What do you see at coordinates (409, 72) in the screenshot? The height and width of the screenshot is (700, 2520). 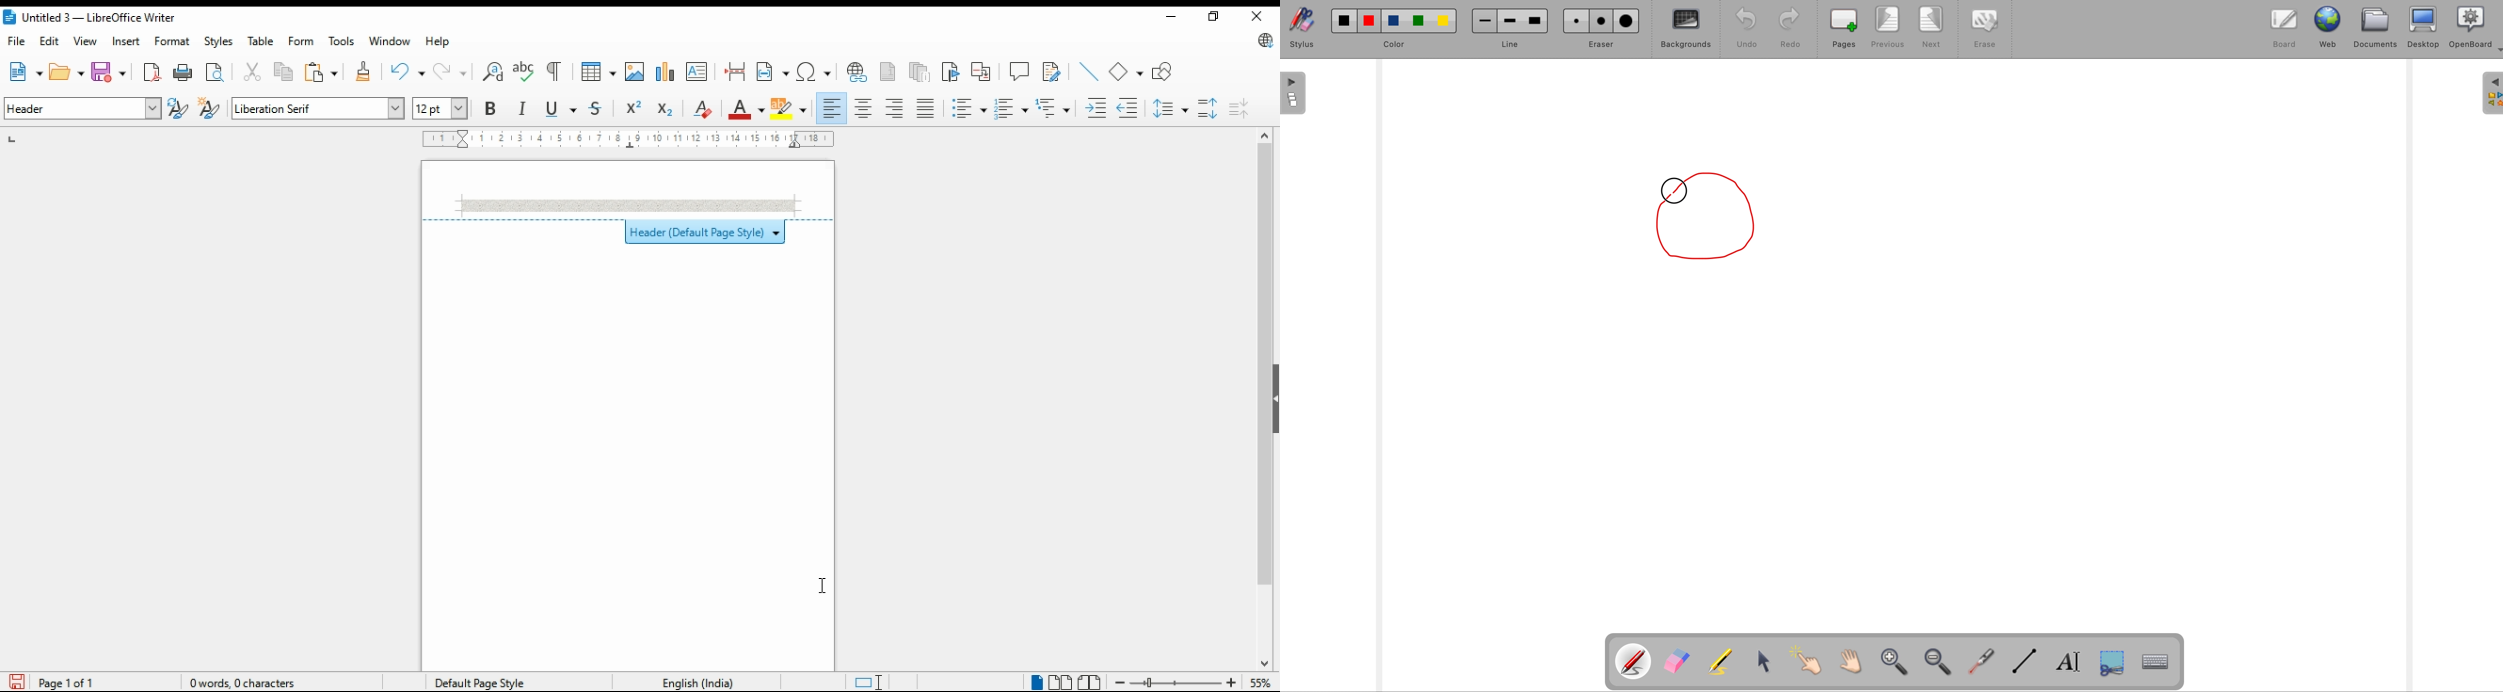 I see `undo` at bounding box center [409, 72].